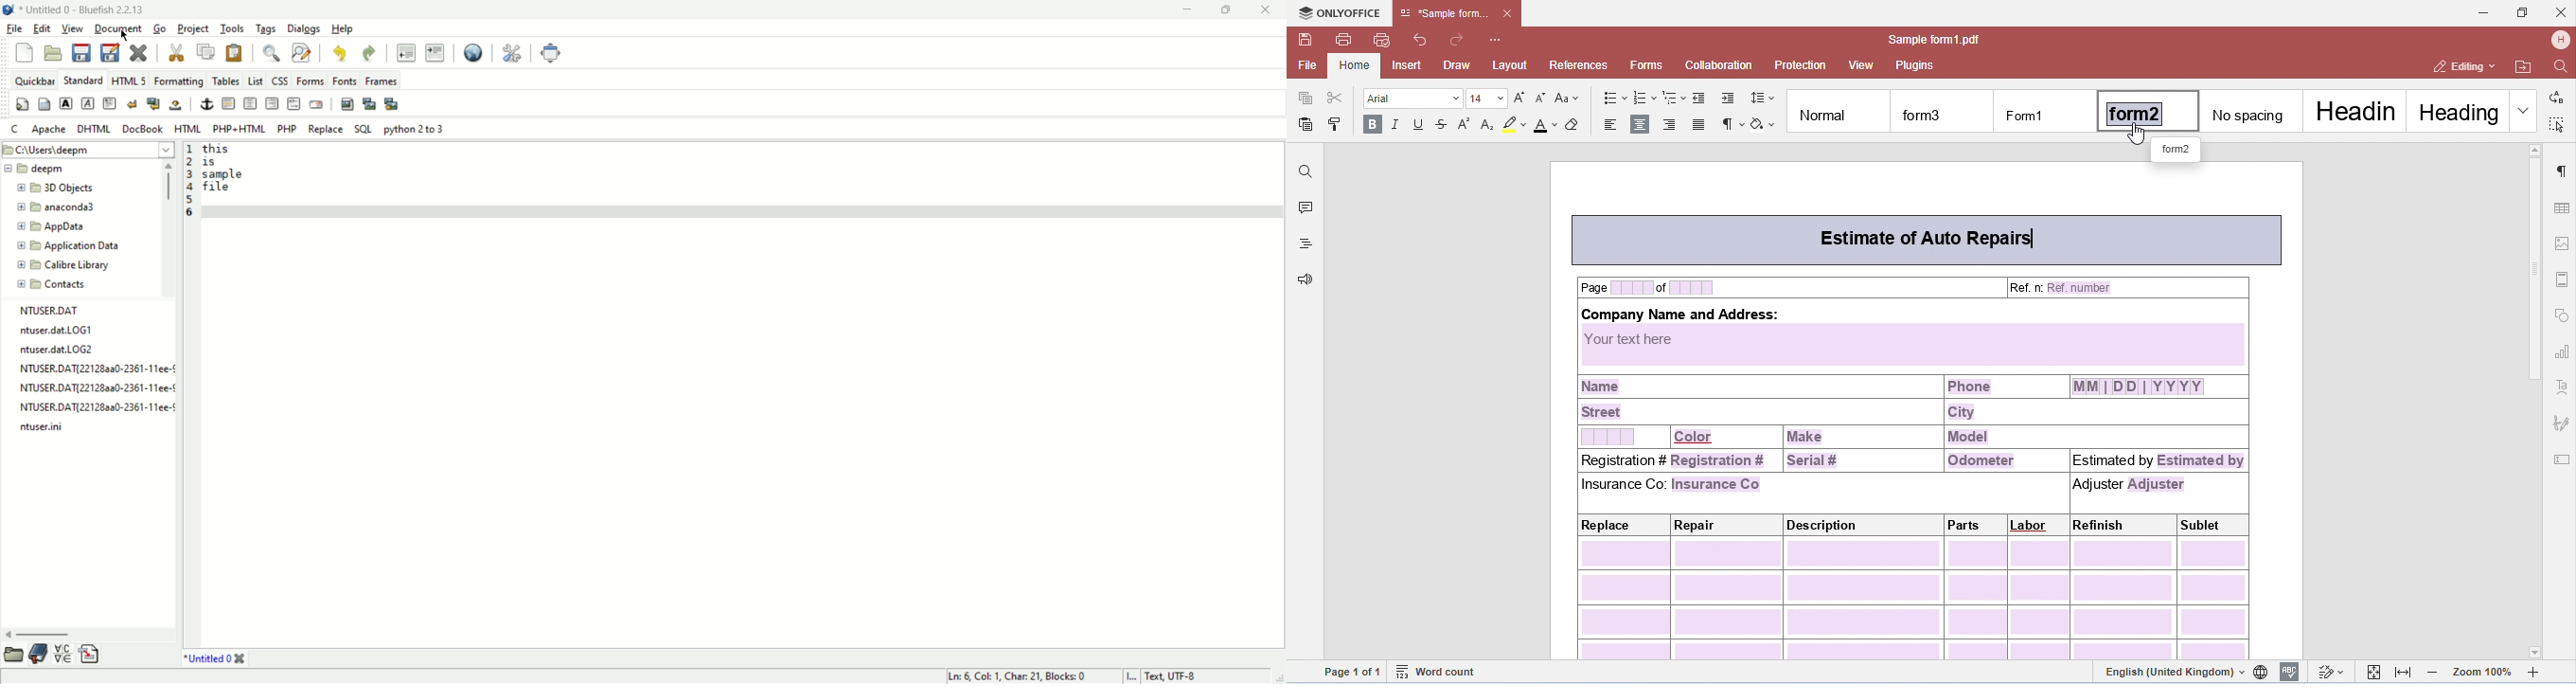 Image resolution: width=2576 pixels, height=700 pixels. Describe the element at coordinates (286, 128) in the screenshot. I see `PHP` at that location.